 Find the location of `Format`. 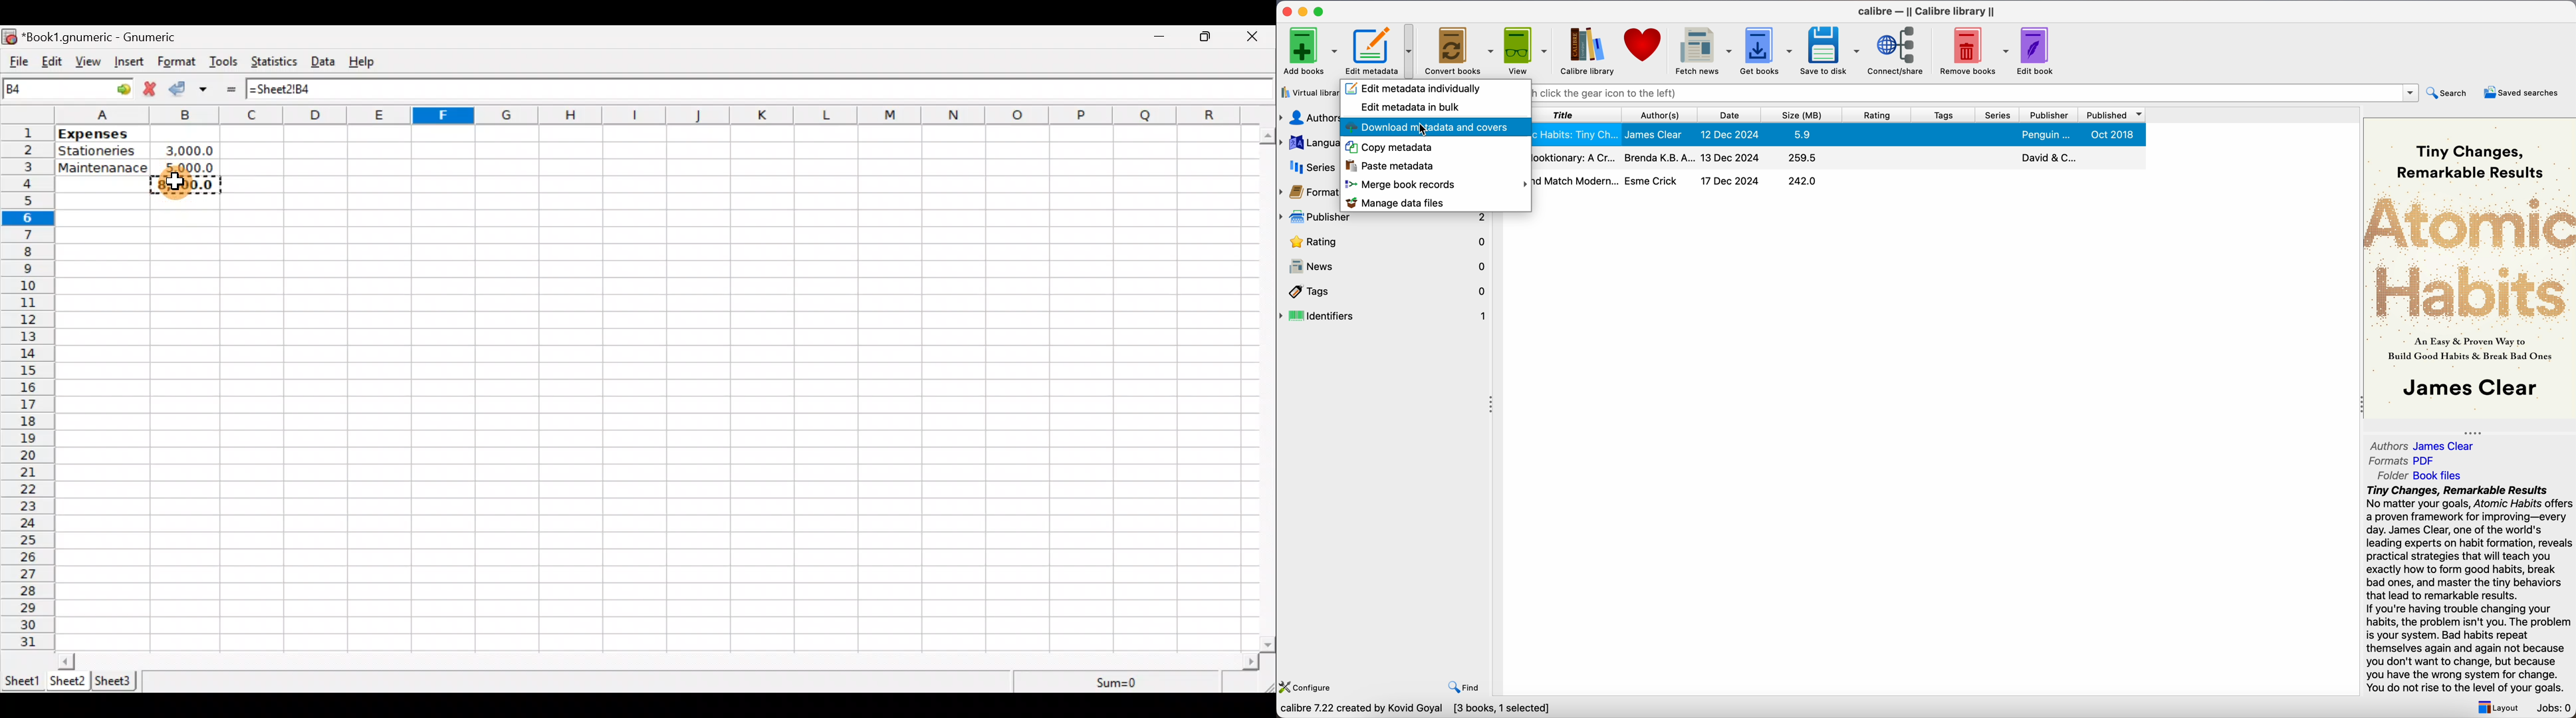

Format is located at coordinates (177, 62).